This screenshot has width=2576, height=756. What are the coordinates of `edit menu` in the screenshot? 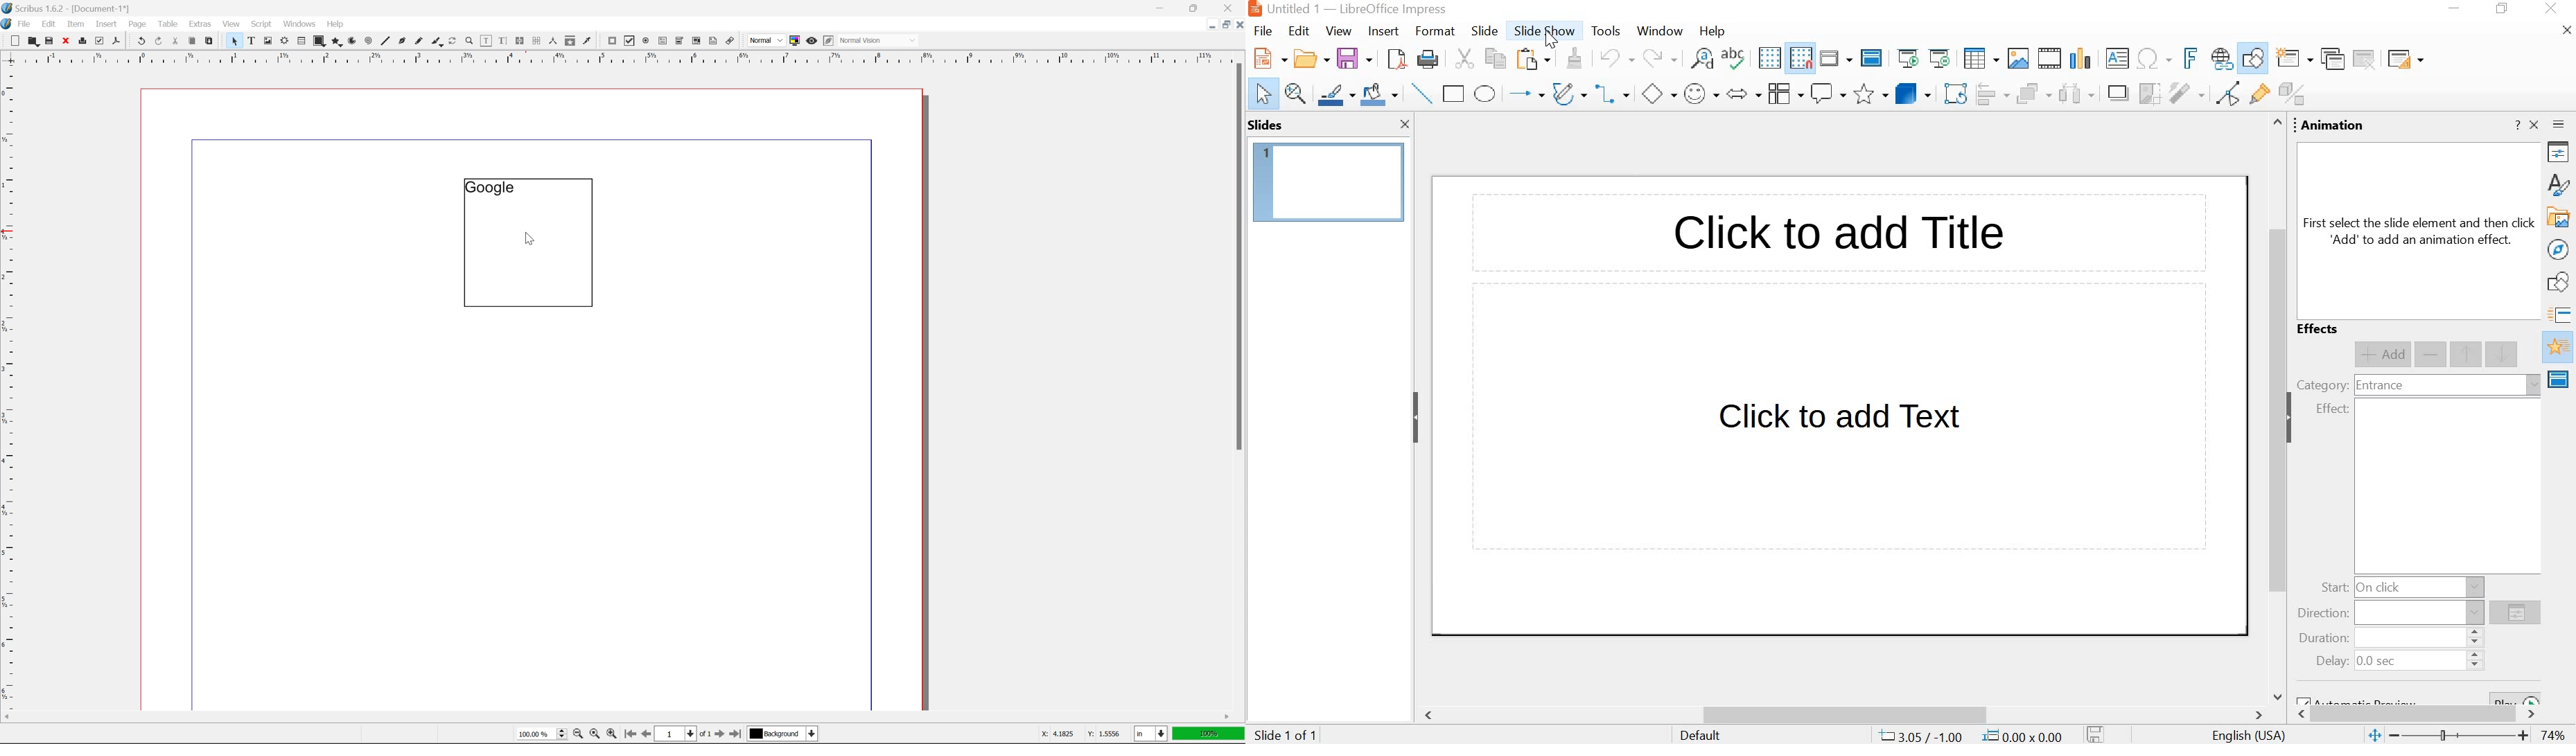 It's located at (1299, 31).